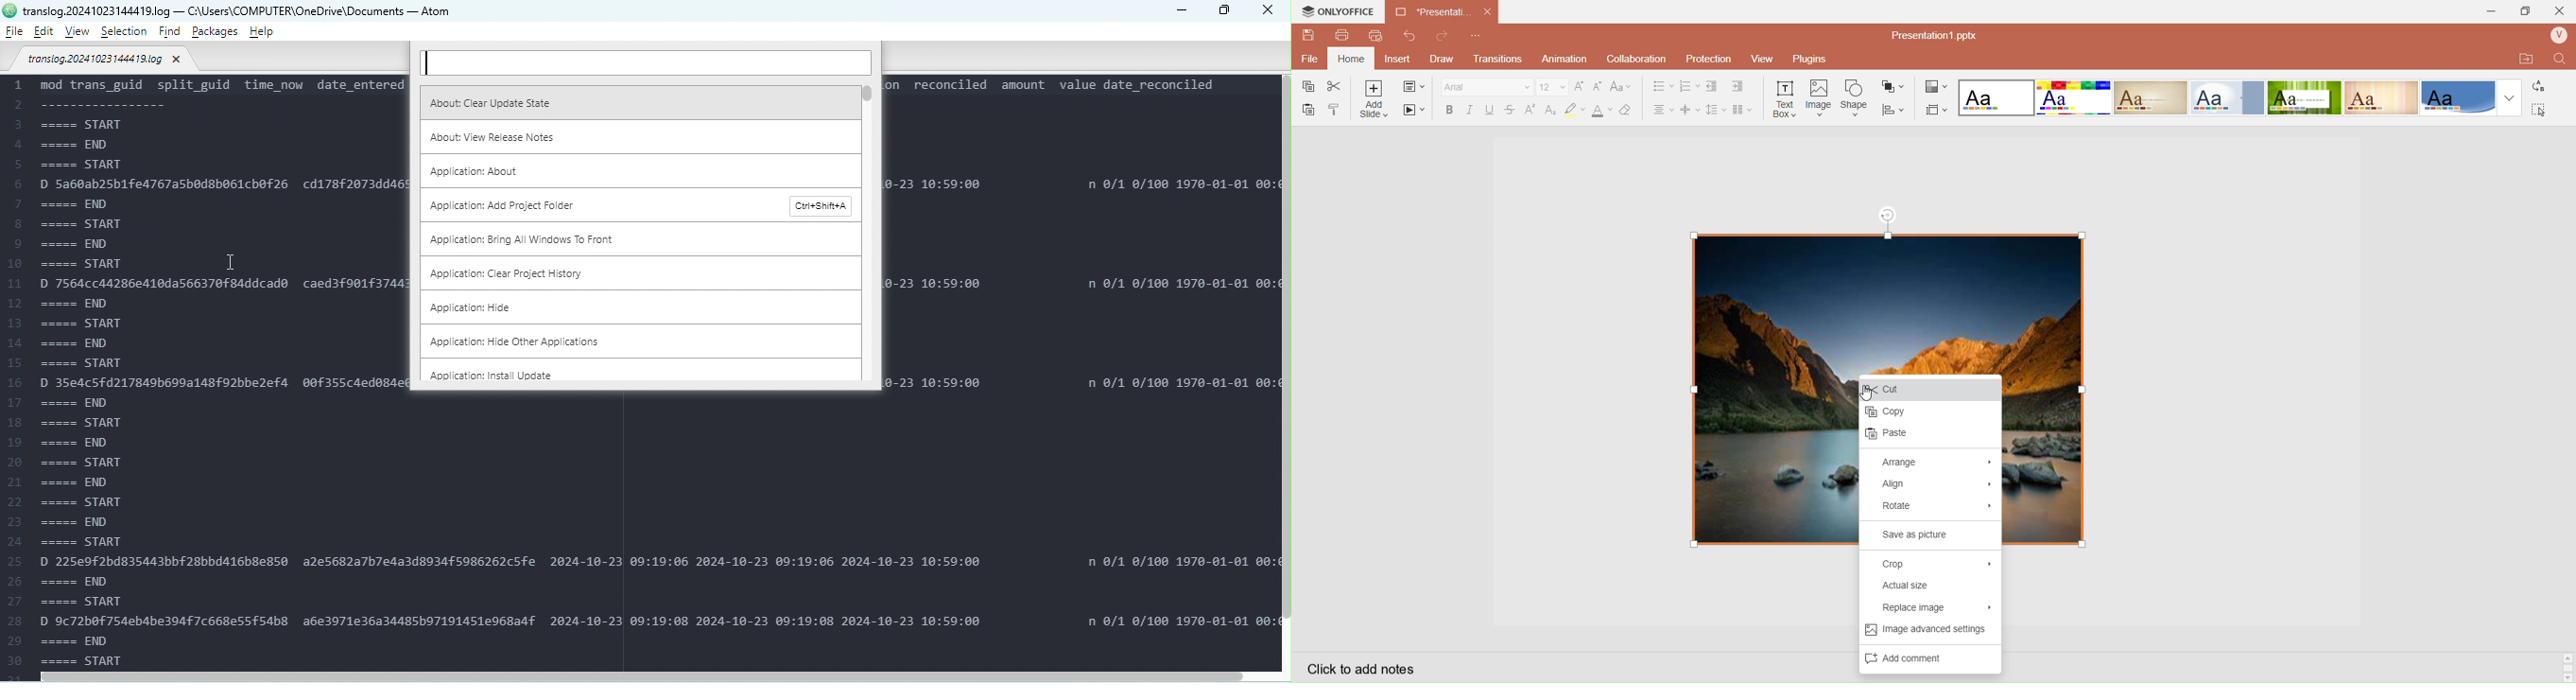 Image resolution: width=2576 pixels, height=700 pixels. Describe the element at coordinates (1819, 99) in the screenshot. I see `Insert Image` at that location.